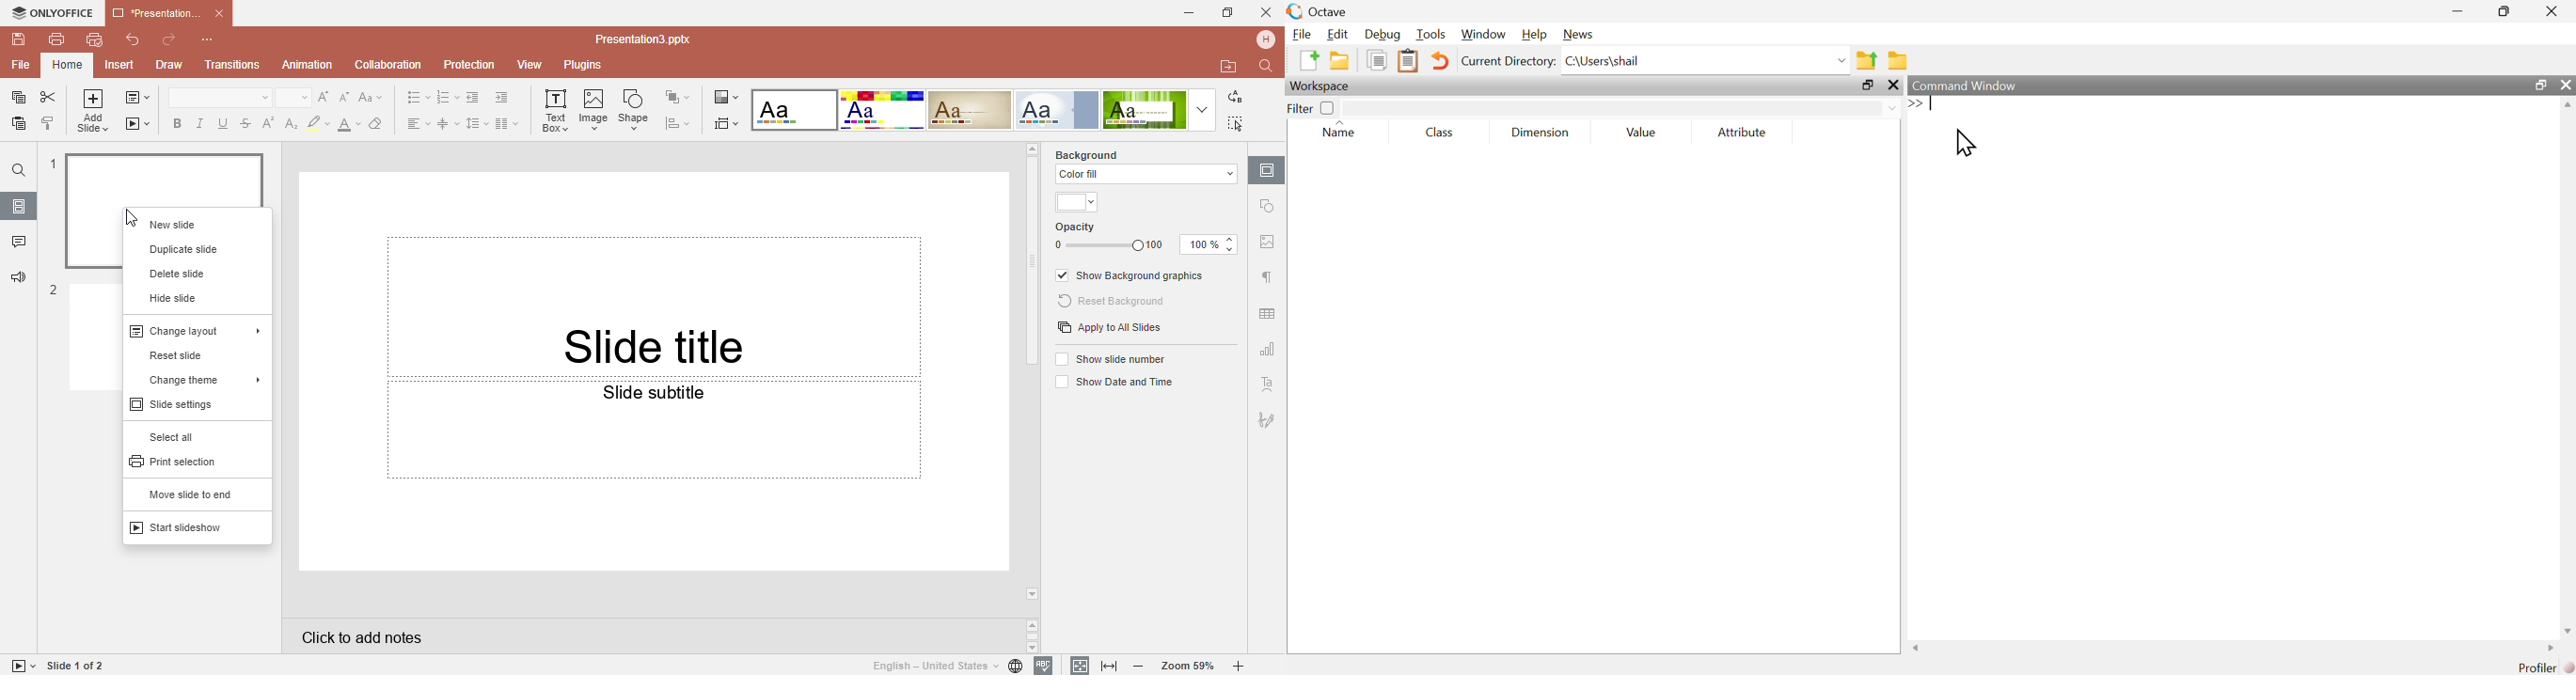 The width and height of the screenshot is (2576, 700). I want to click on close, so click(2565, 86).